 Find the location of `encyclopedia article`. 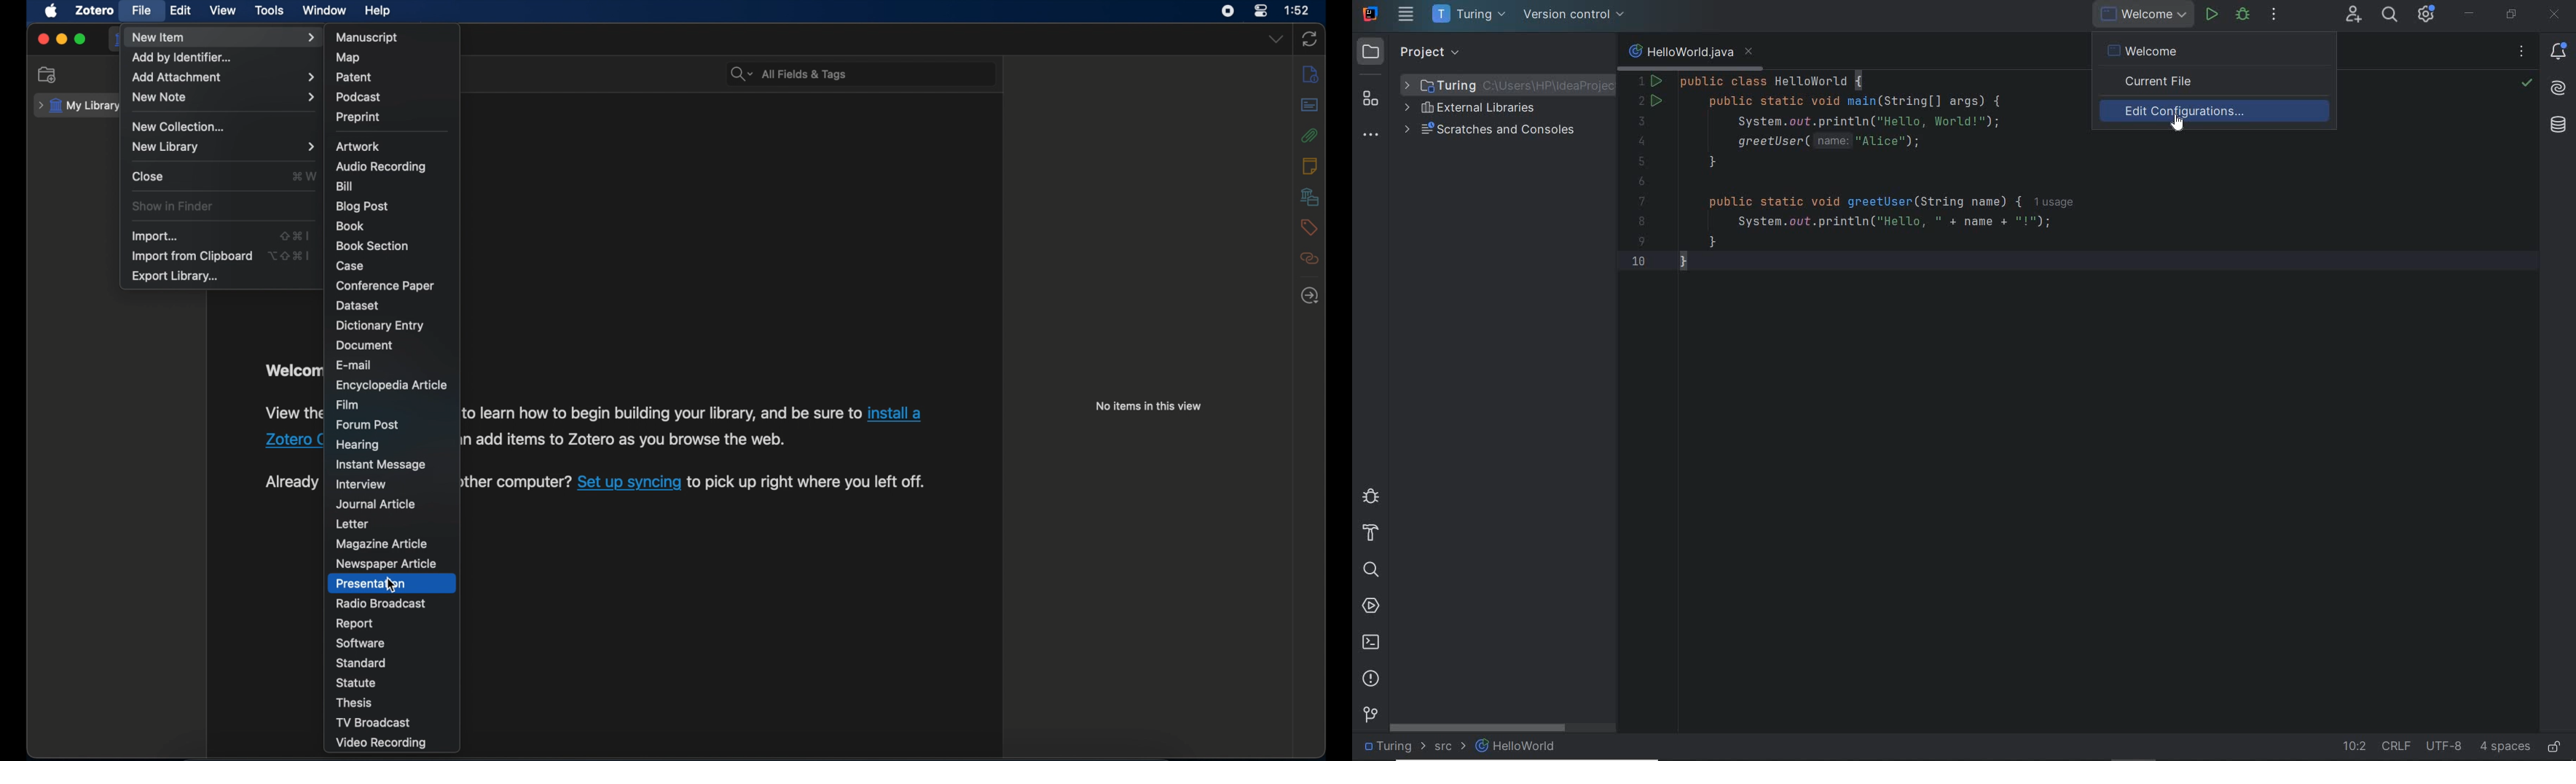

encyclopedia article is located at coordinates (392, 385).